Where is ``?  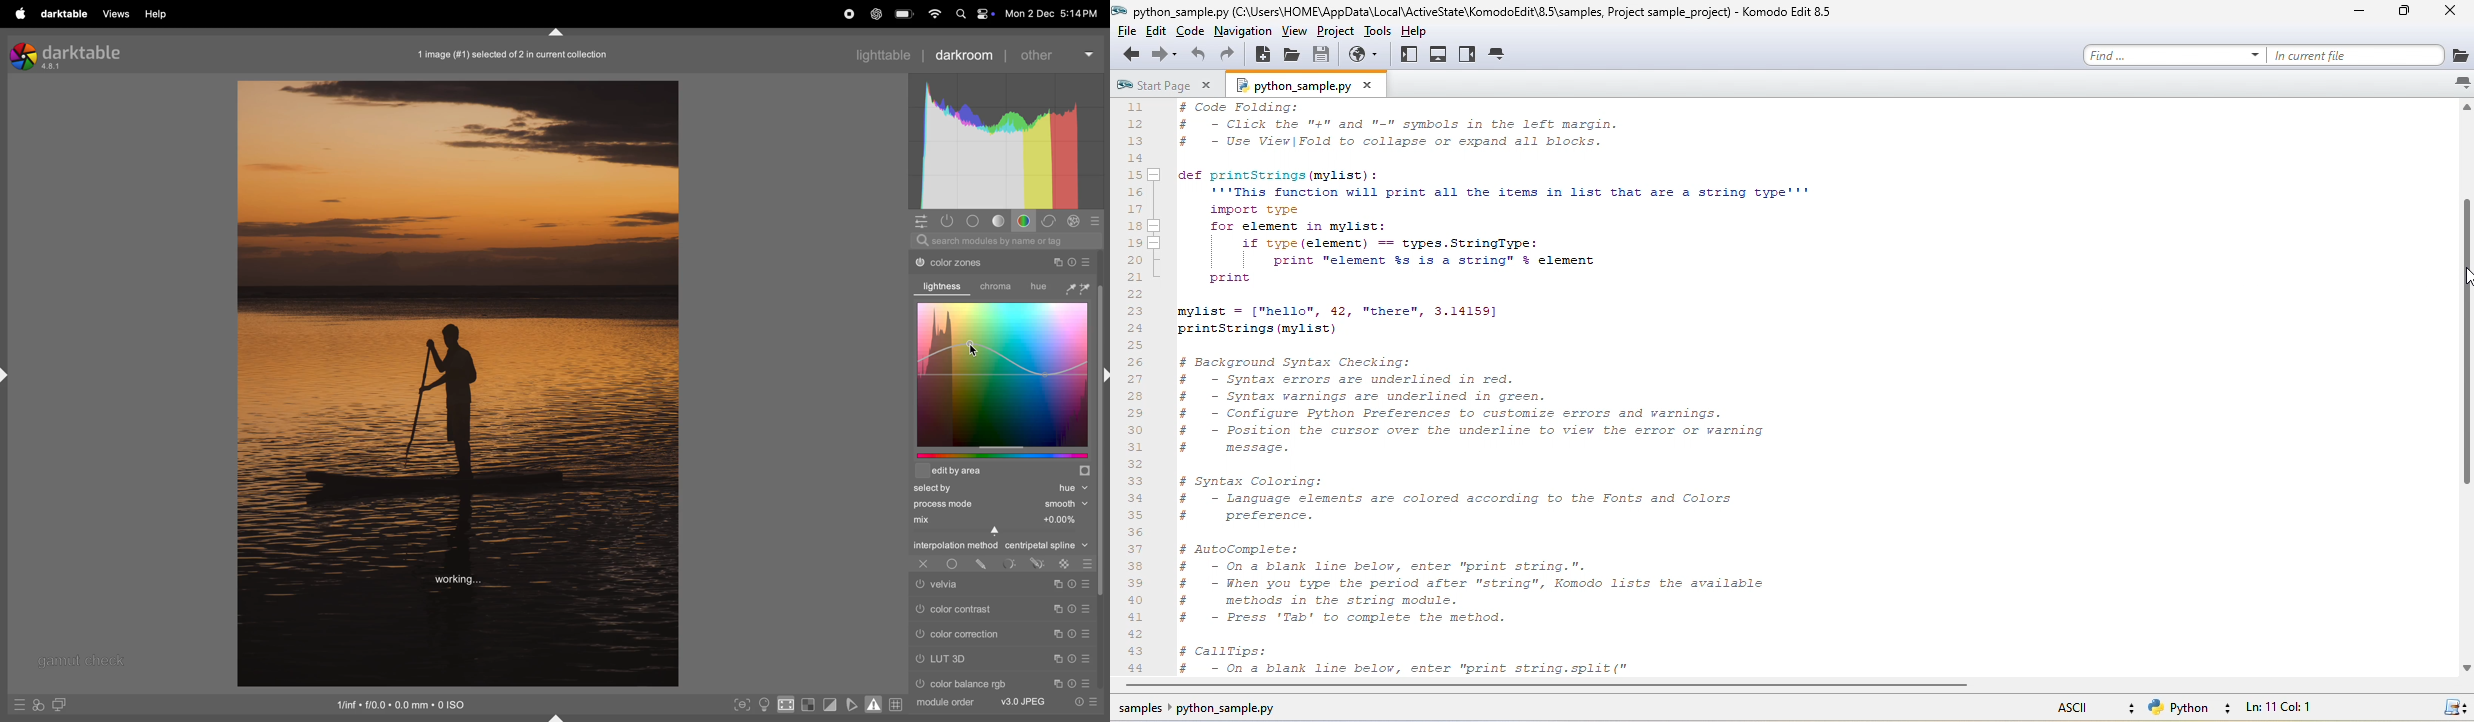
 is located at coordinates (1098, 220).